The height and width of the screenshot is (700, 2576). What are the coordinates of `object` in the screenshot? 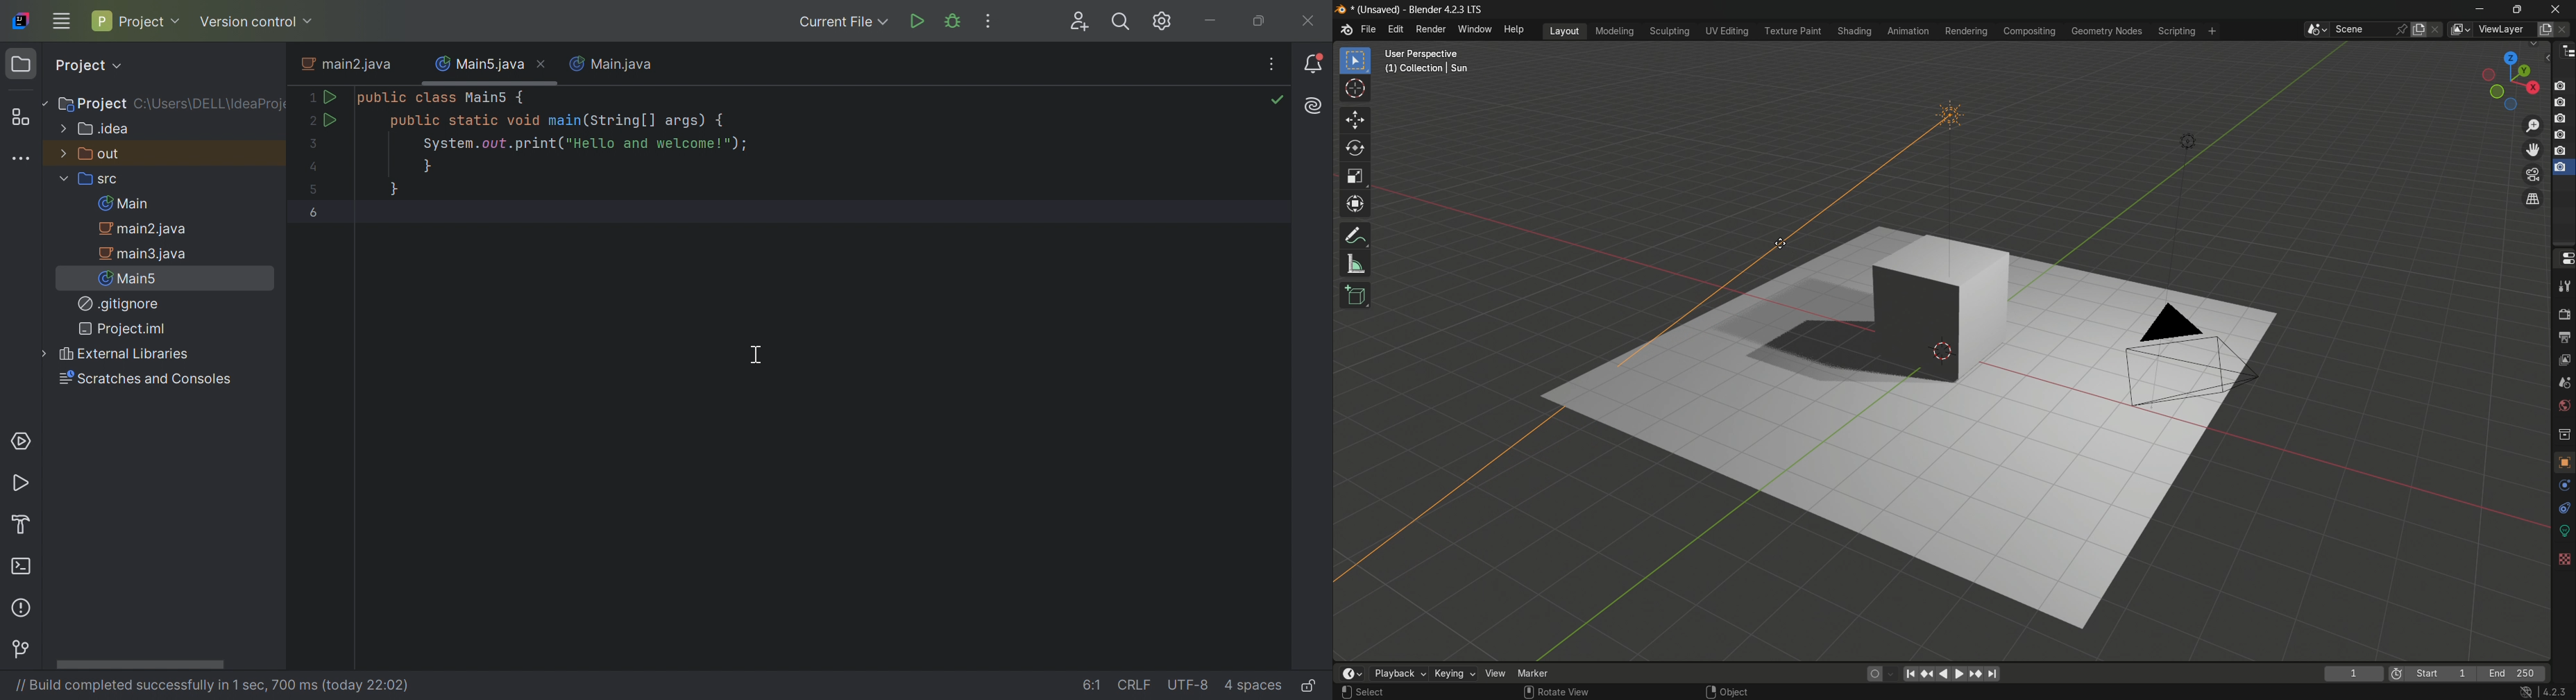 It's located at (2564, 459).